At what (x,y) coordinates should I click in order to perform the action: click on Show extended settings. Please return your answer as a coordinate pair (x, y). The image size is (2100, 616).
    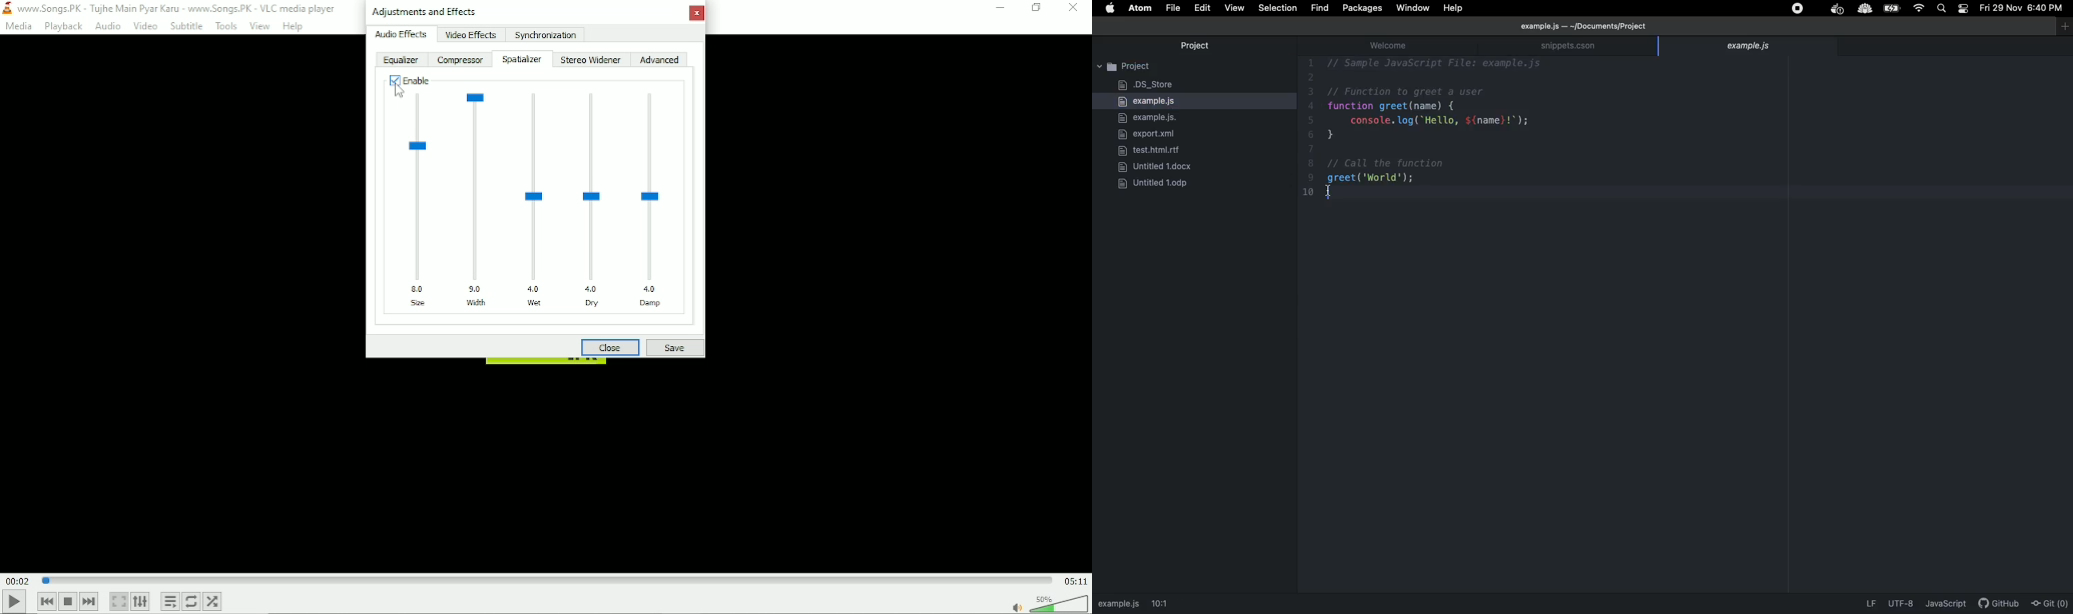
    Looking at the image, I should click on (140, 601).